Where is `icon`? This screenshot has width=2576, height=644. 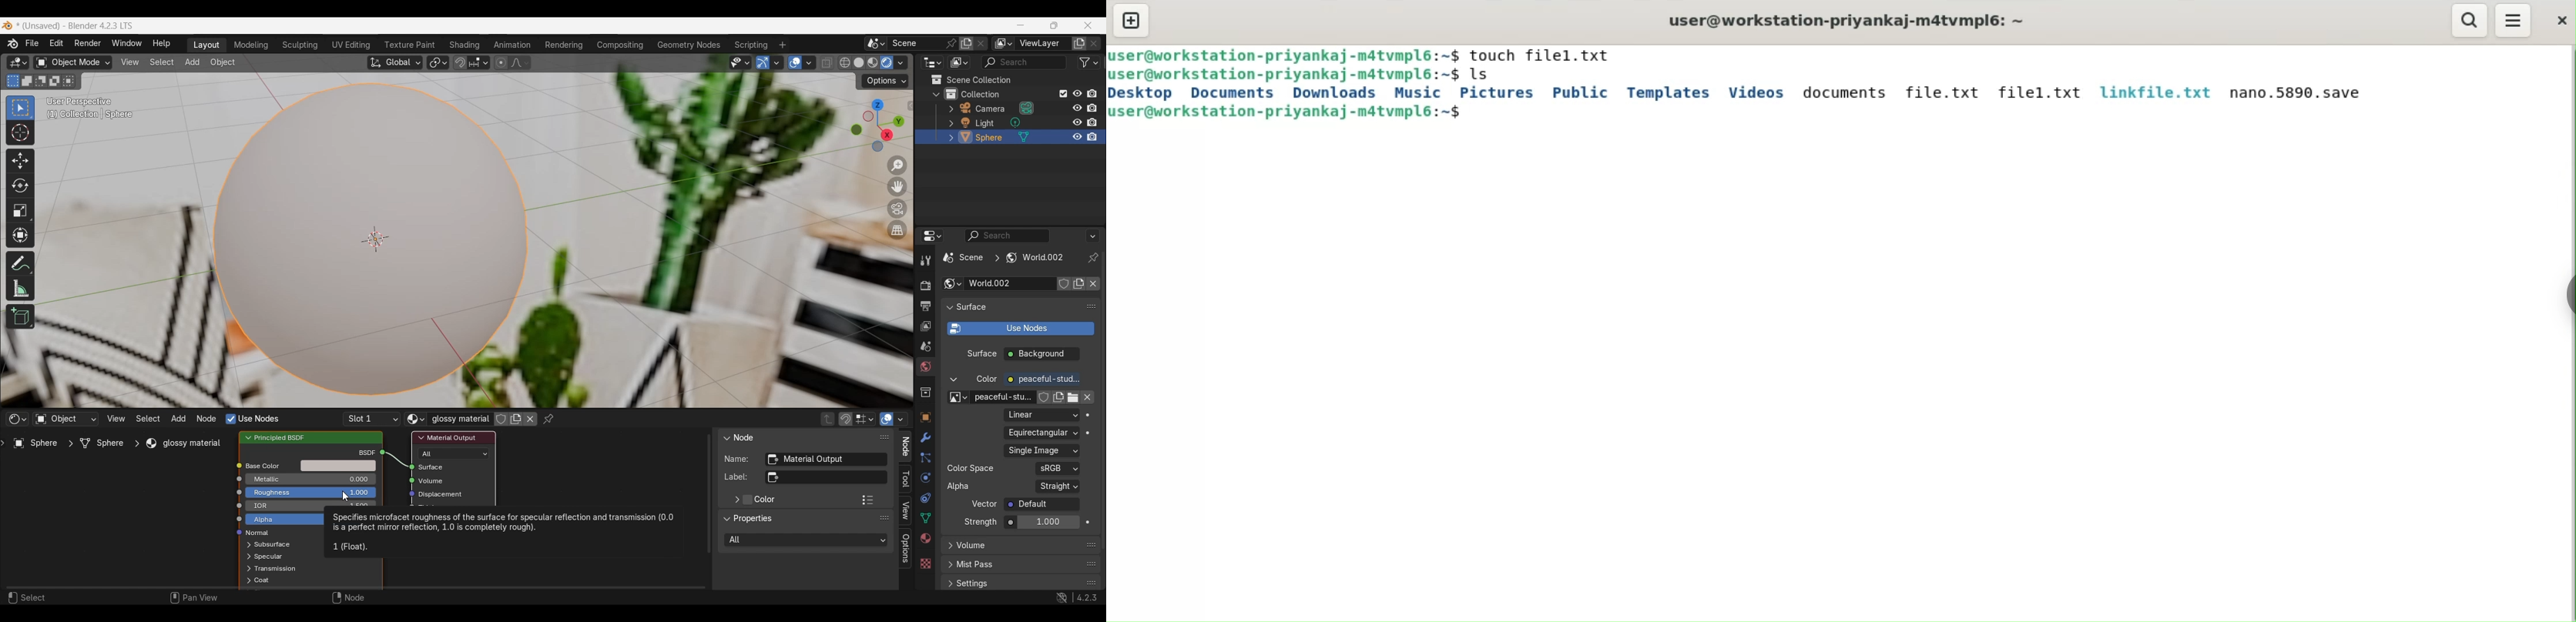 icon is located at coordinates (238, 465).